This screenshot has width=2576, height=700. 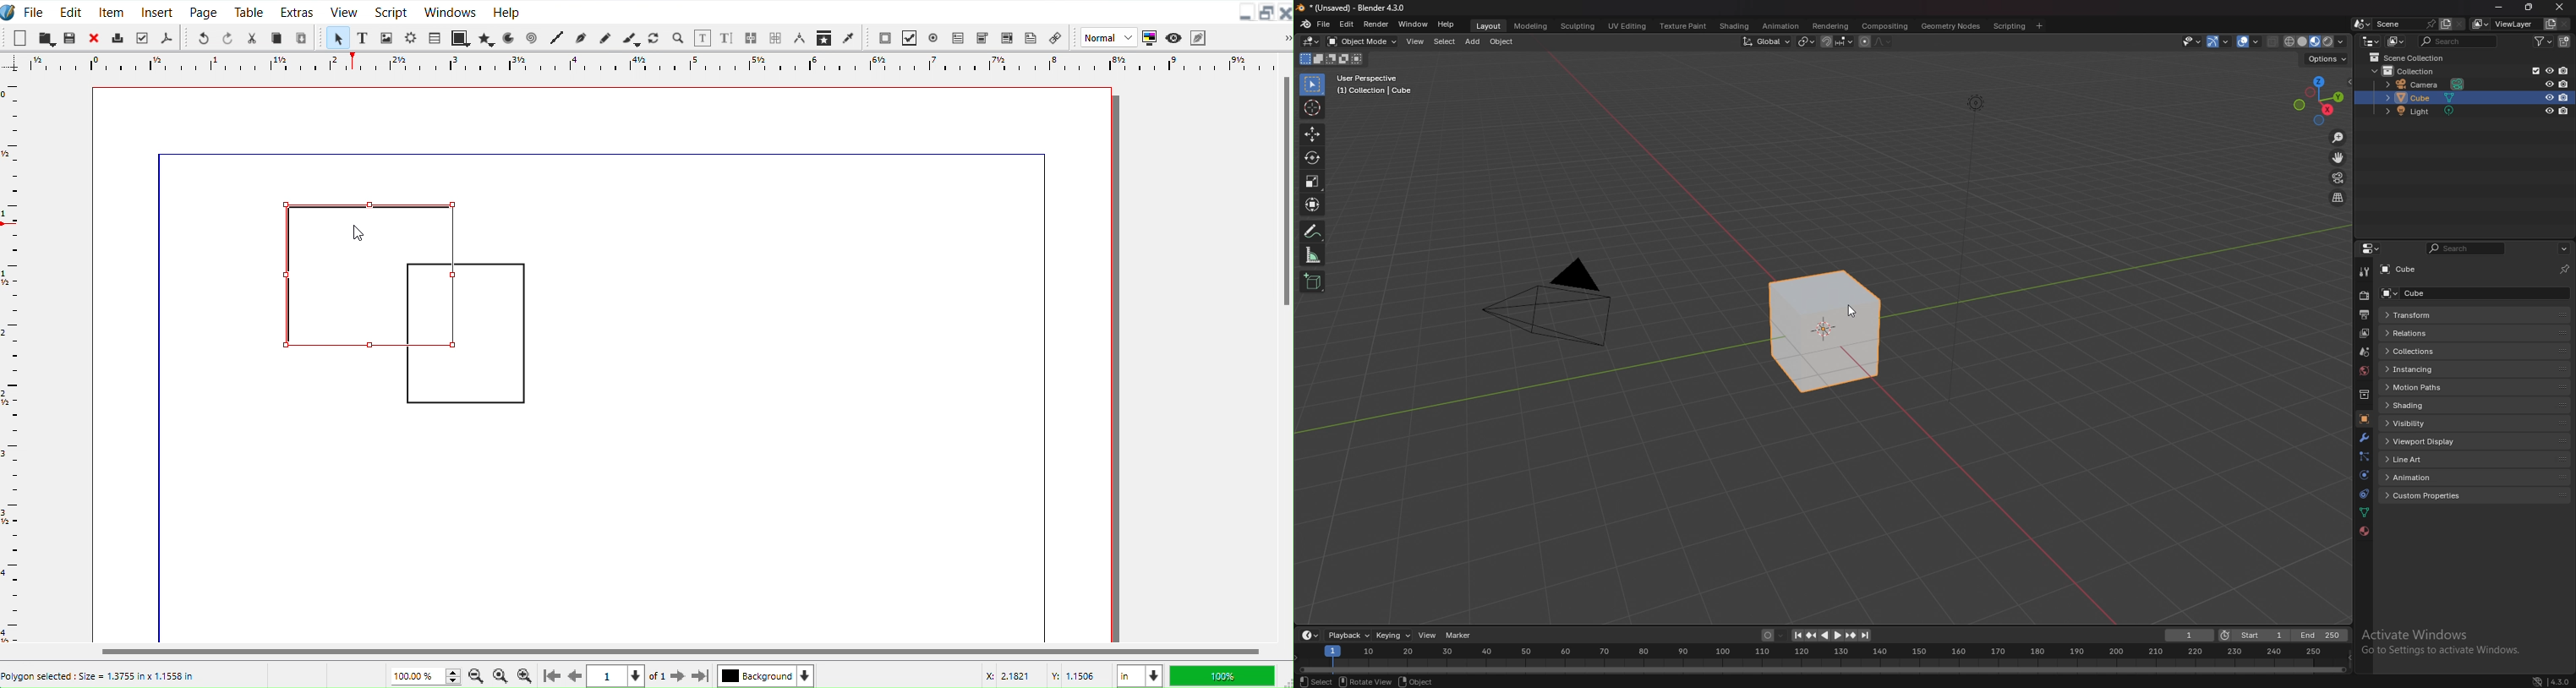 What do you see at coordinates (2254, 635) in the screenshot?
I see `start frame` at bounding box center [2254, 635].